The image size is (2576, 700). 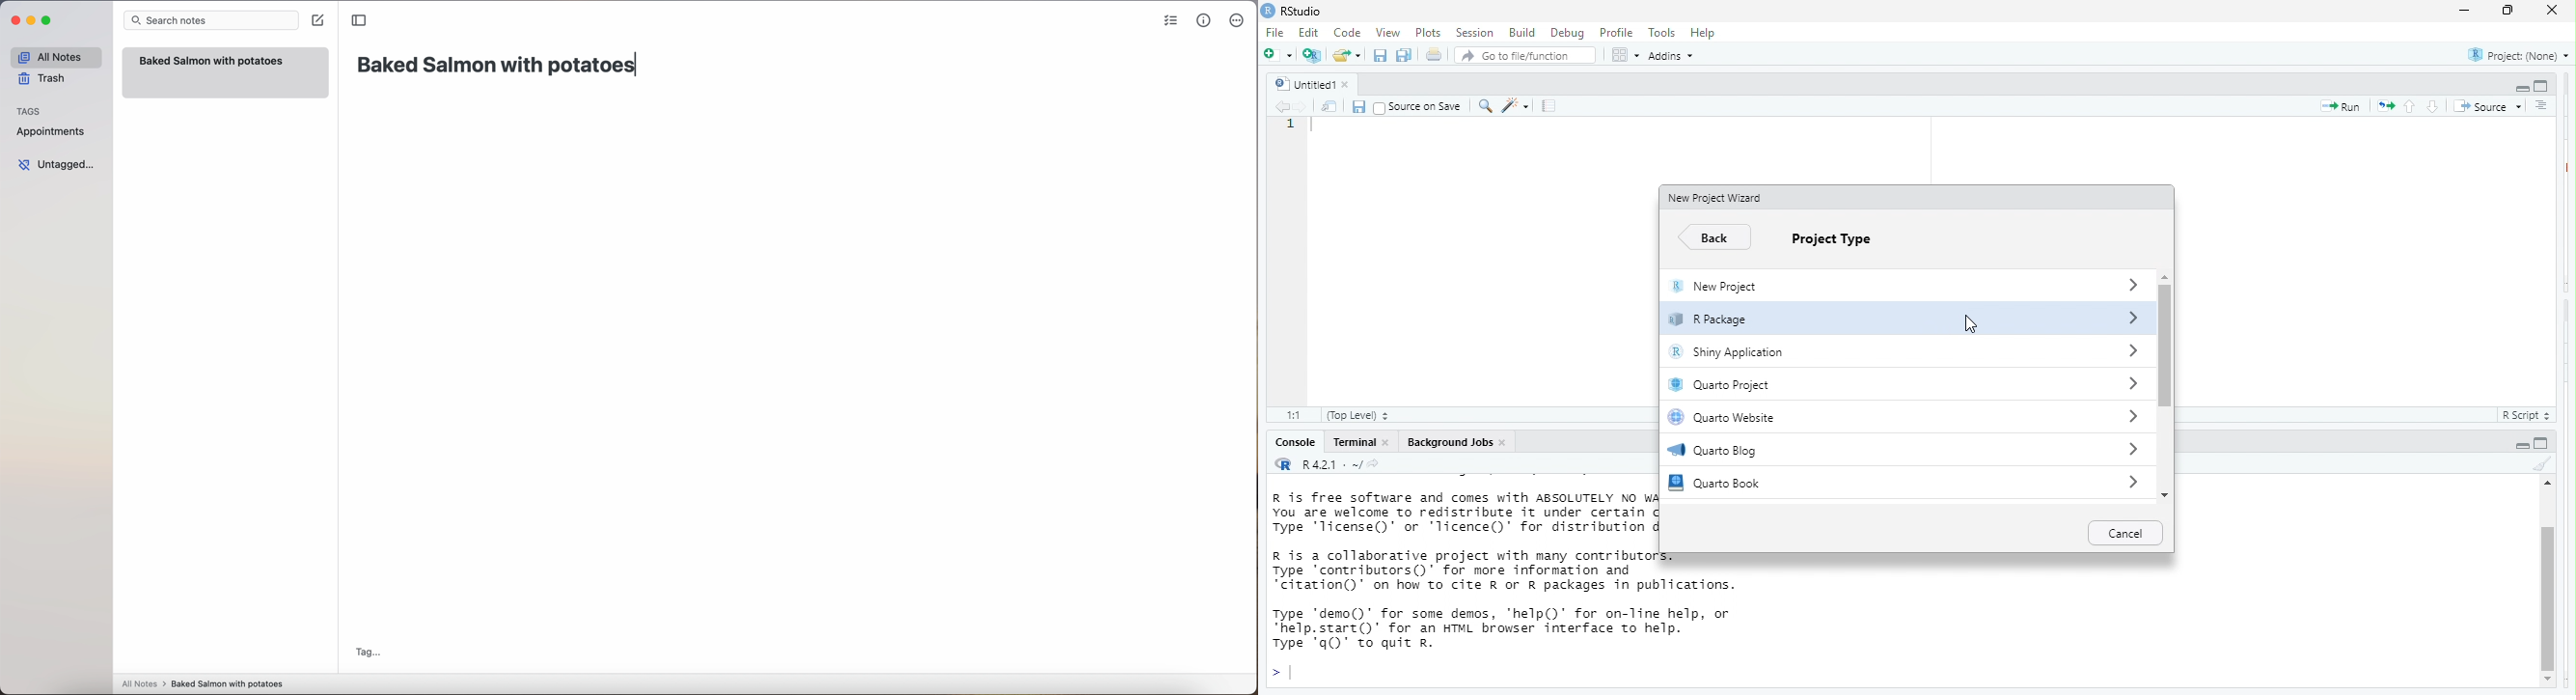 I want to click on show document outline, so click(x=2540, y=105).